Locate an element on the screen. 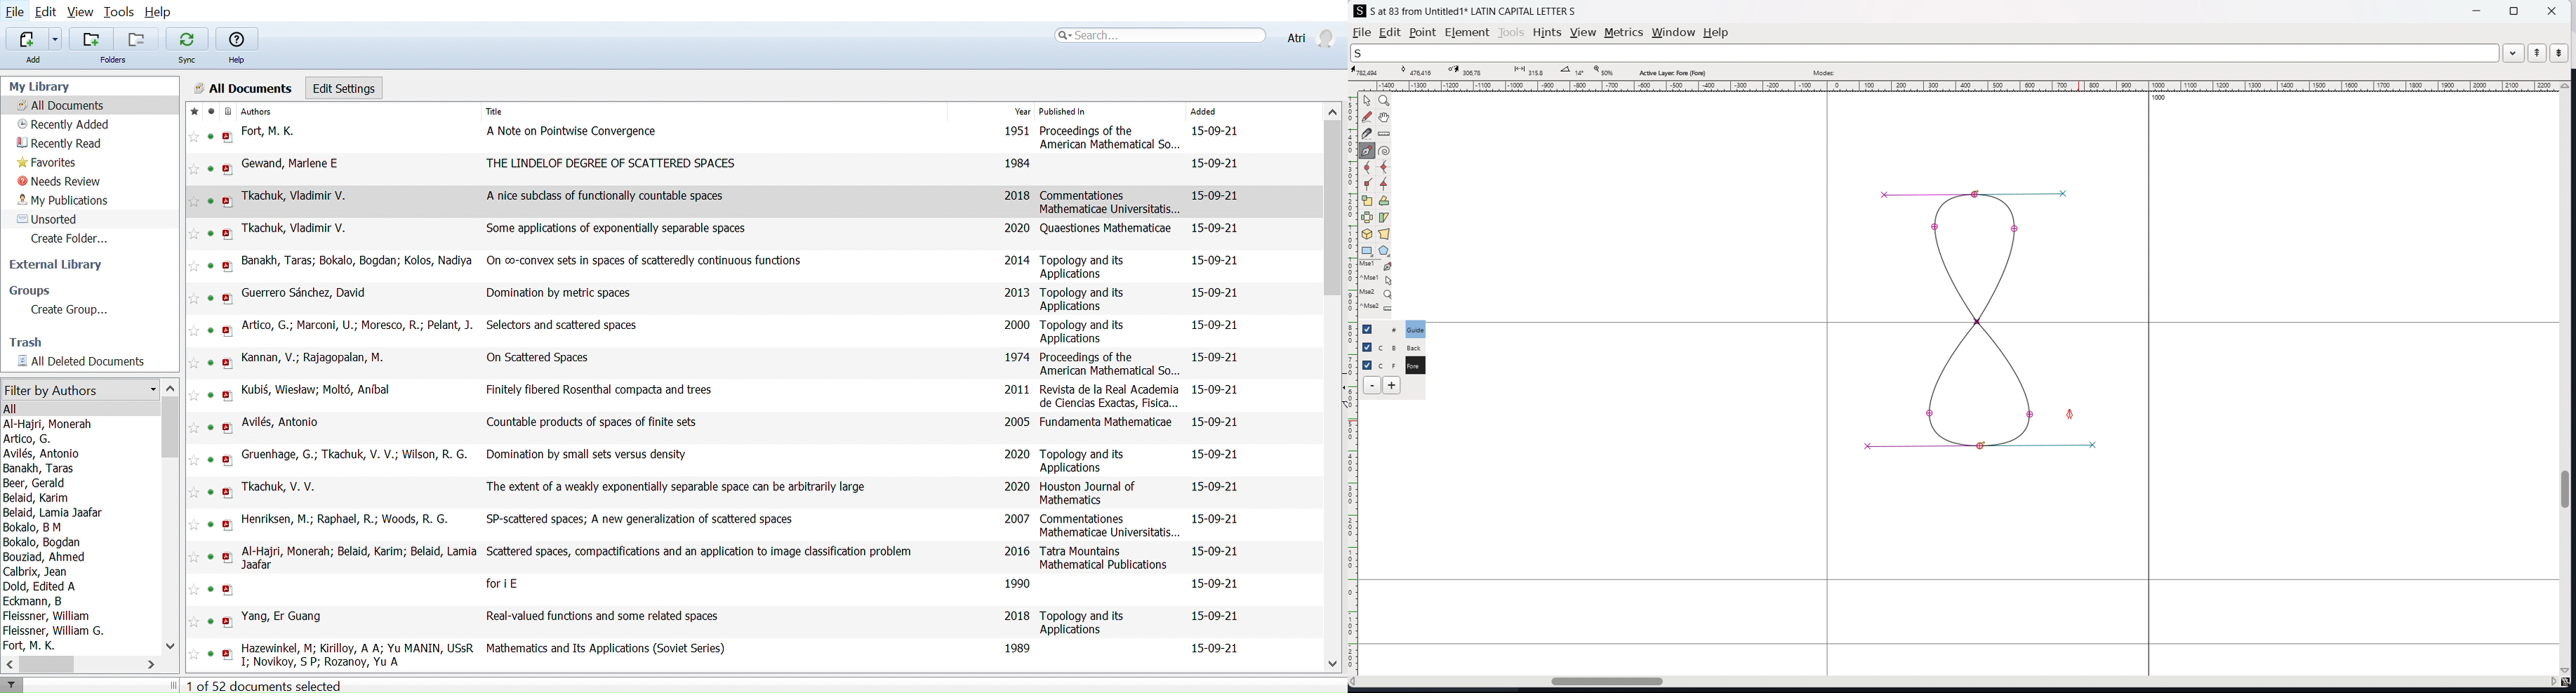 The height and width of the screenshot is (700, 2576). edit is located at coordinates (1390, 32).